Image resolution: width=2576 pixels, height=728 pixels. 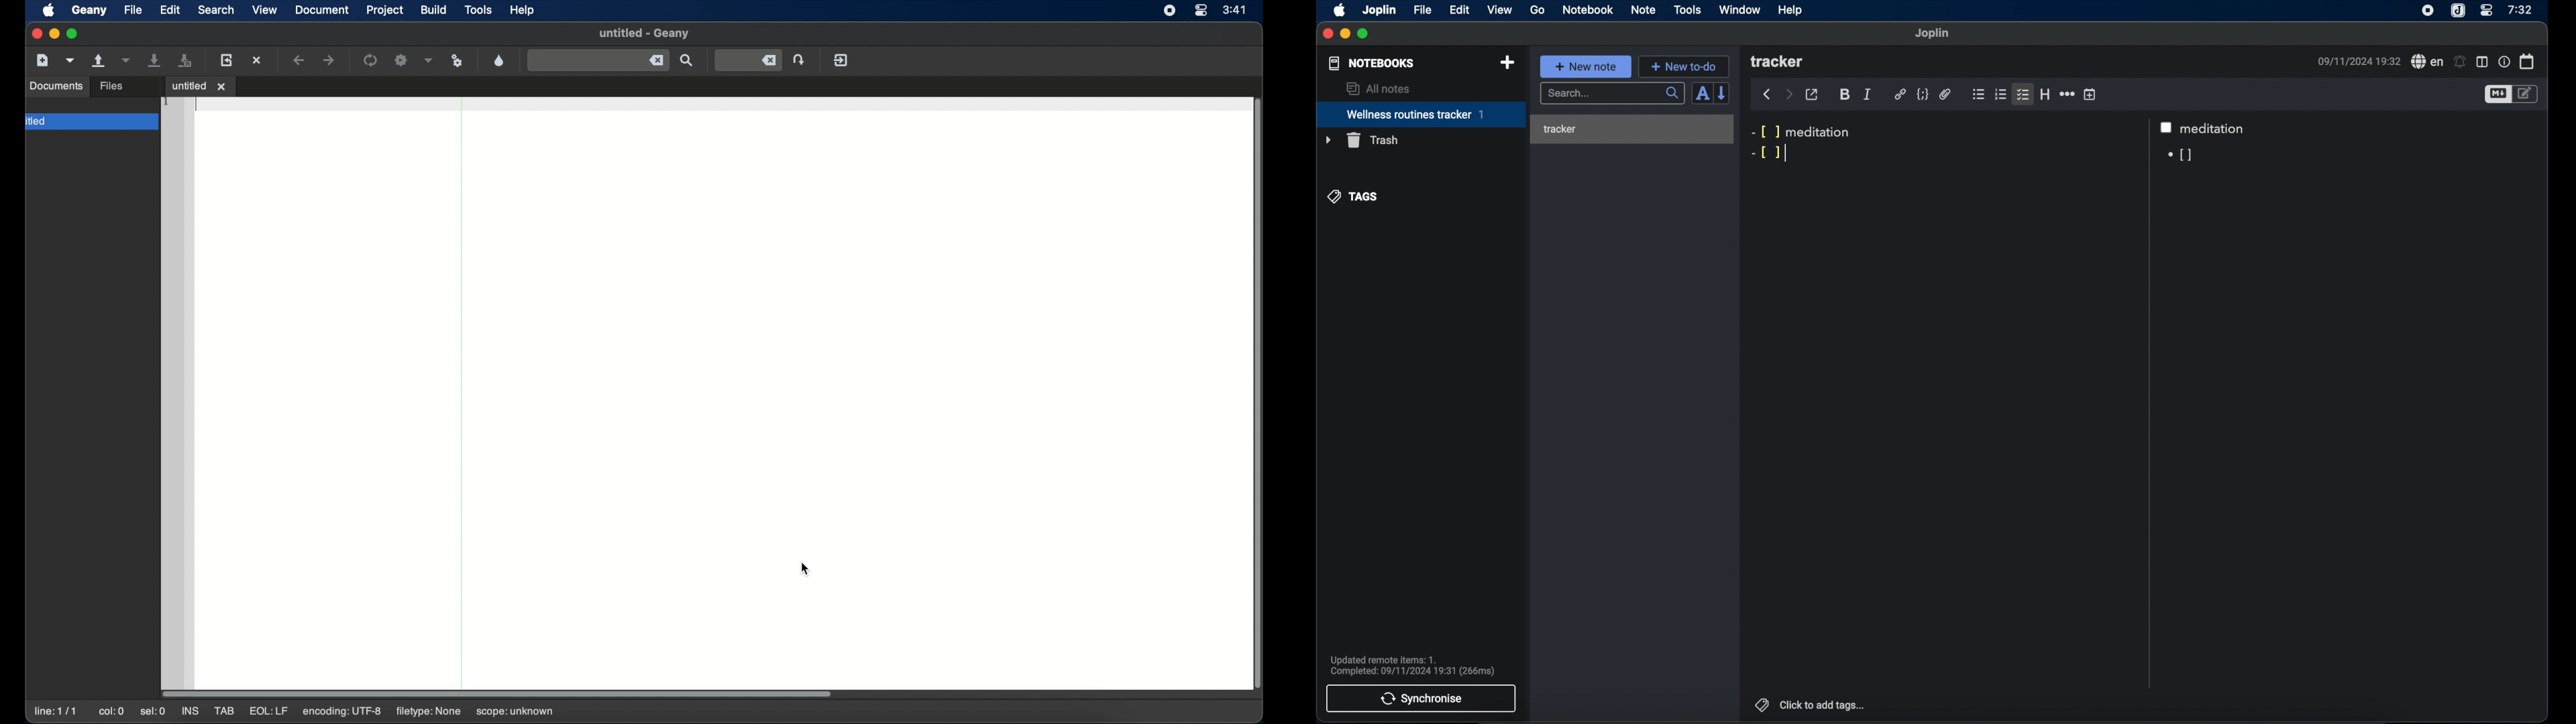 I want to click on note, so click(x=1644, y=11).